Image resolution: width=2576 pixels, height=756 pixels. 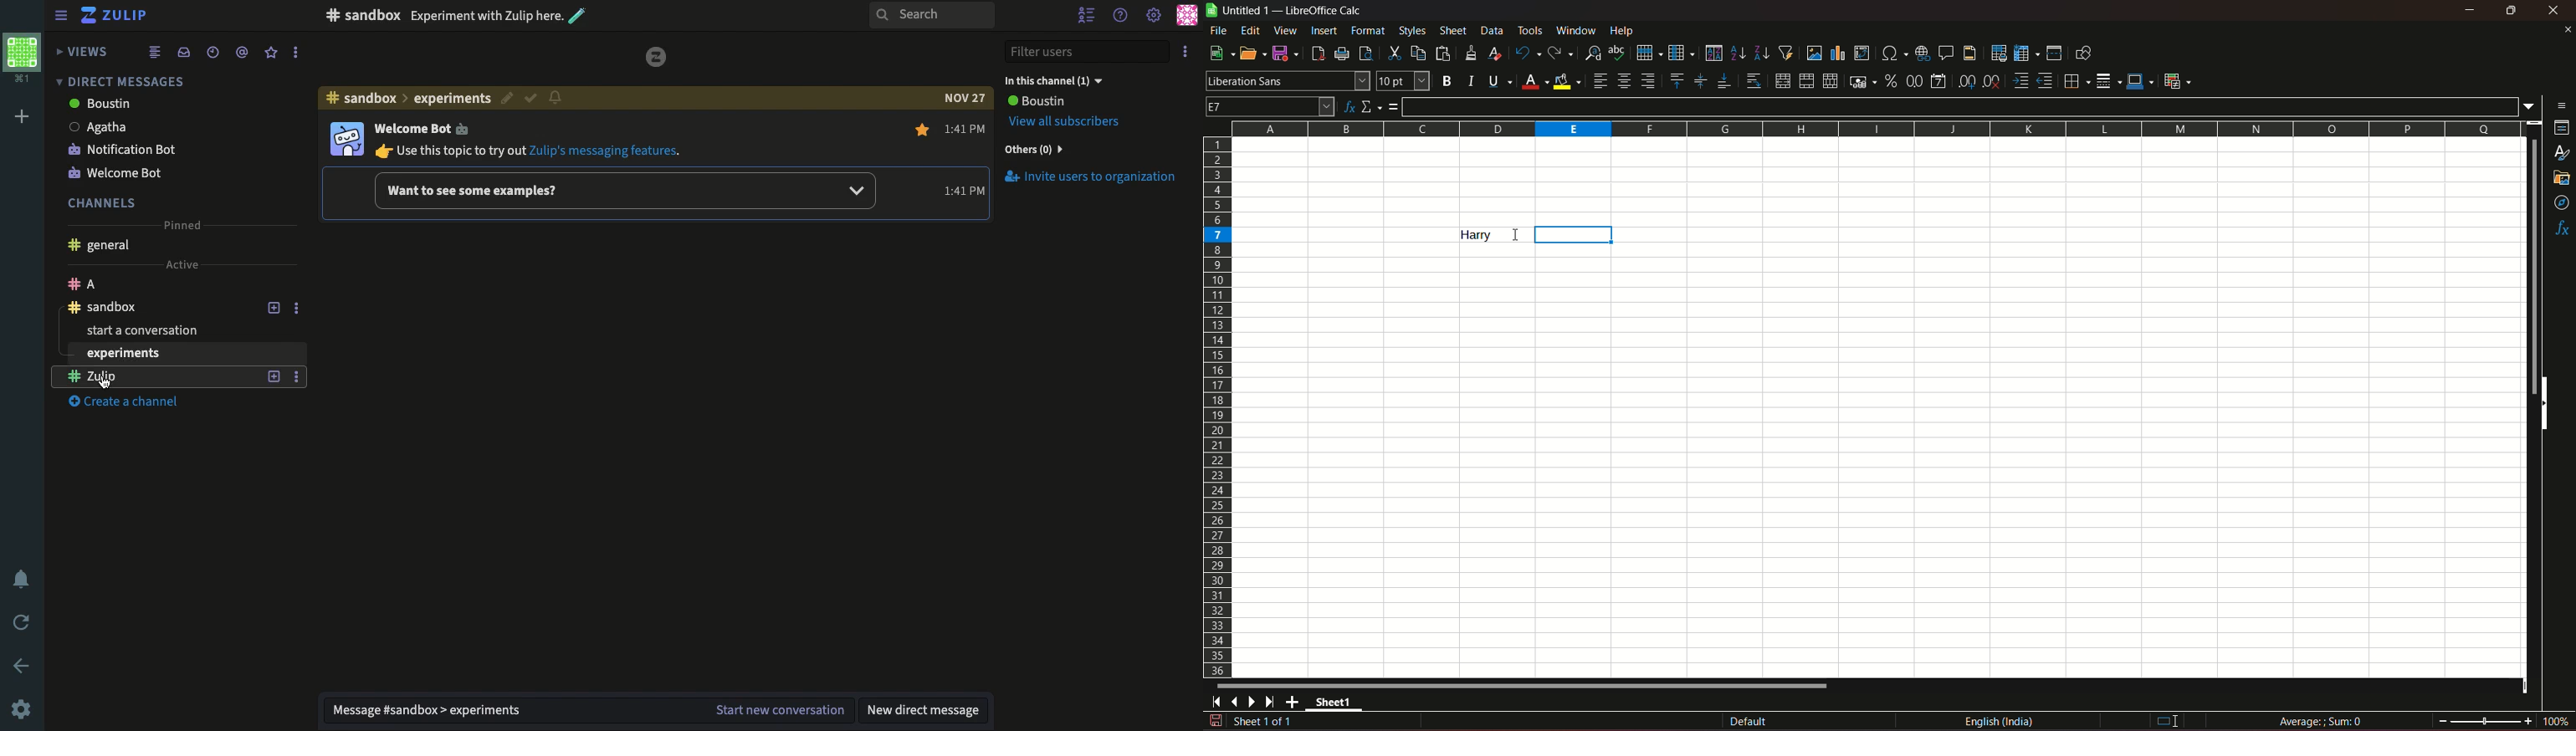 What do you see at coordinates (1250, 53) in the screenshot?
I see `open` at bounding box center [1250, 53].